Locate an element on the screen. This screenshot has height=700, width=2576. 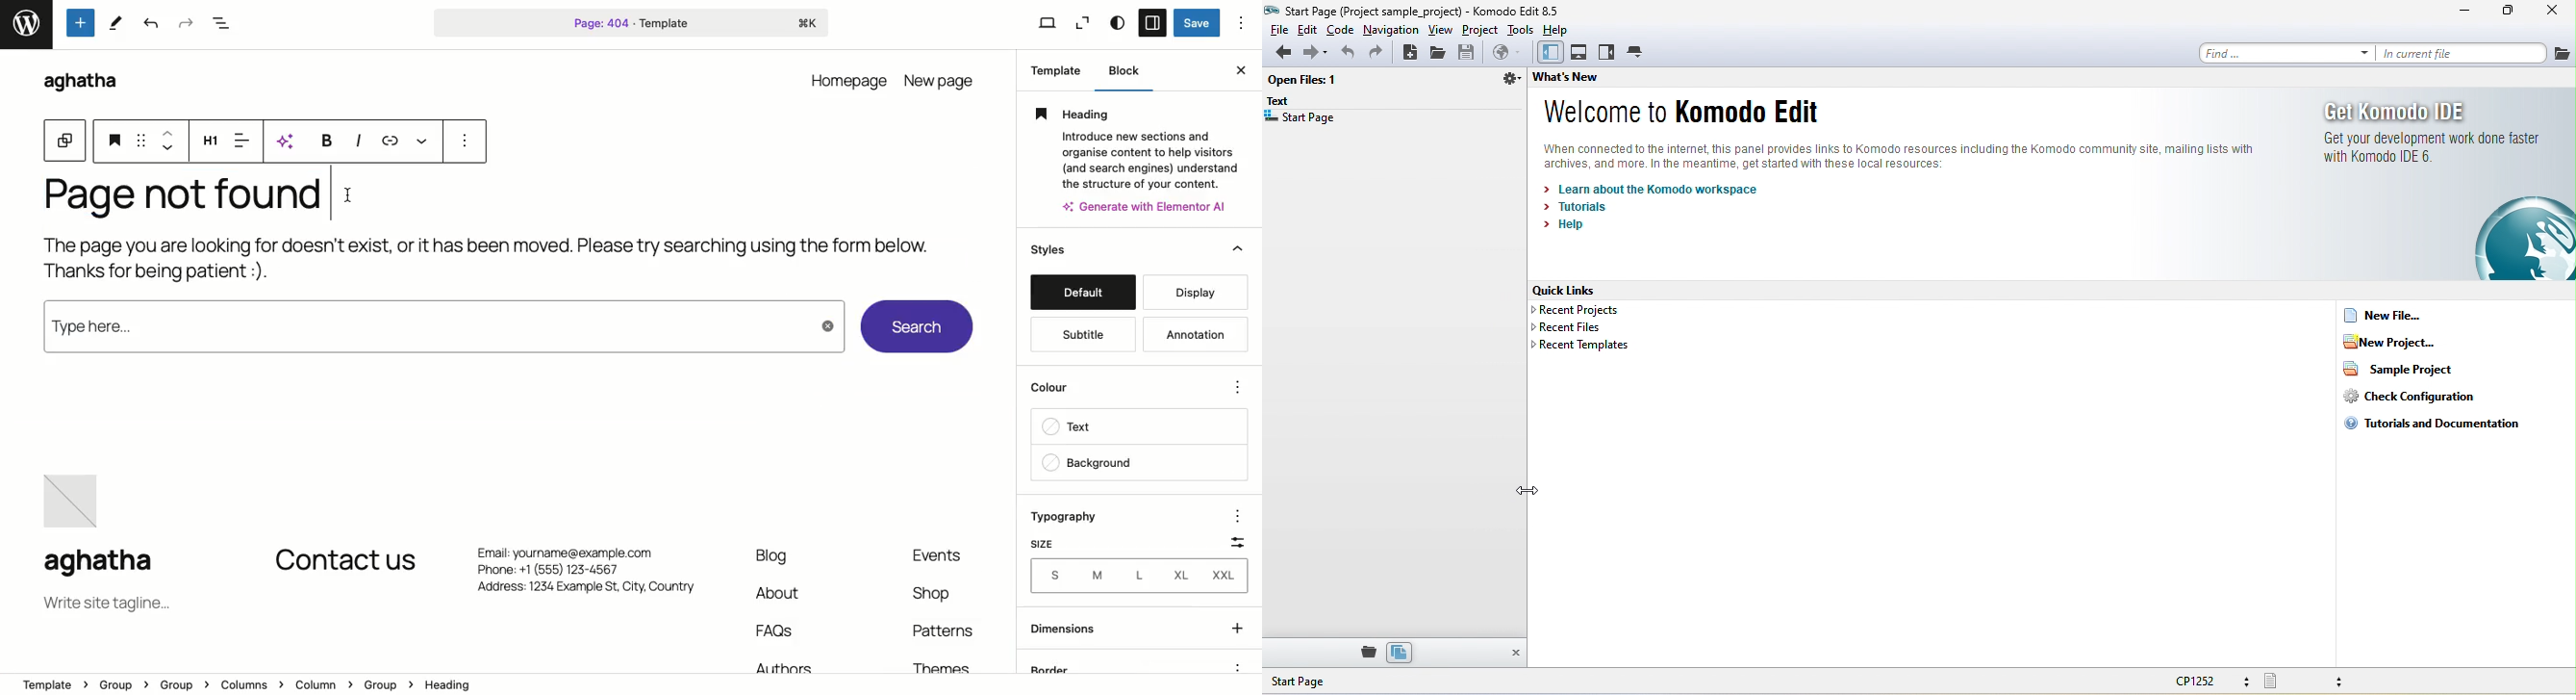
Undo is located at coordinates (150, 24).